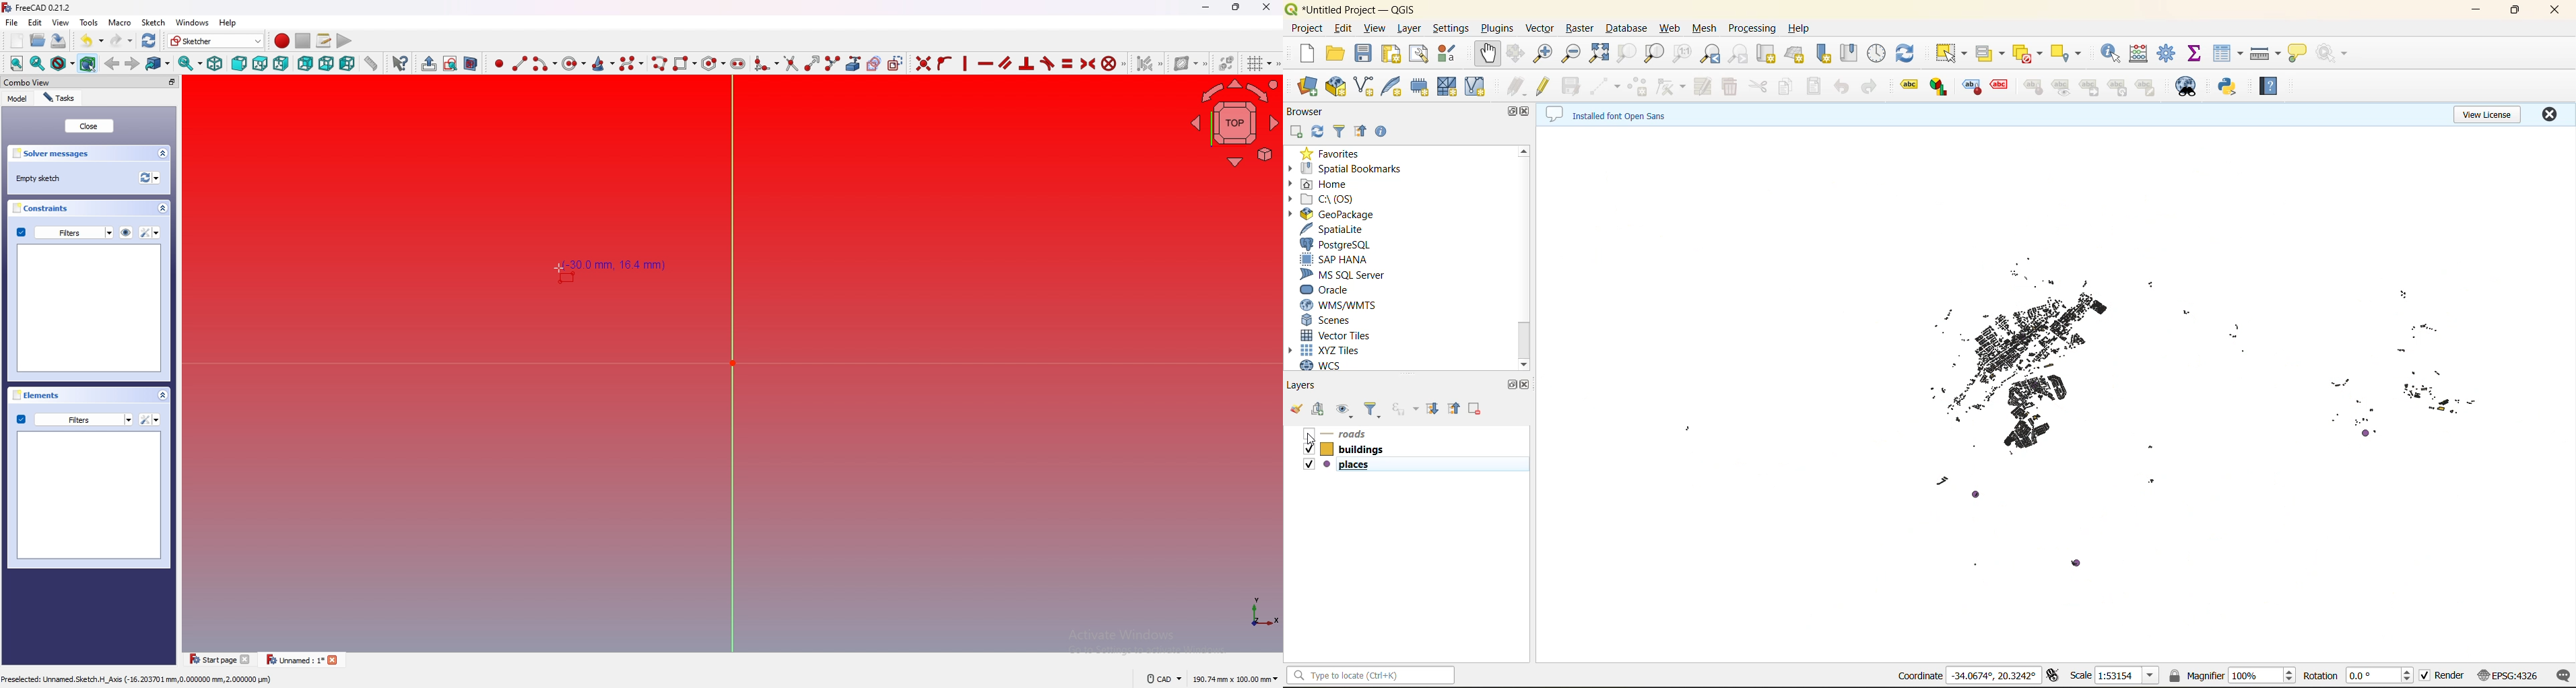  I want to click on dimensions, so click(1235, 679).